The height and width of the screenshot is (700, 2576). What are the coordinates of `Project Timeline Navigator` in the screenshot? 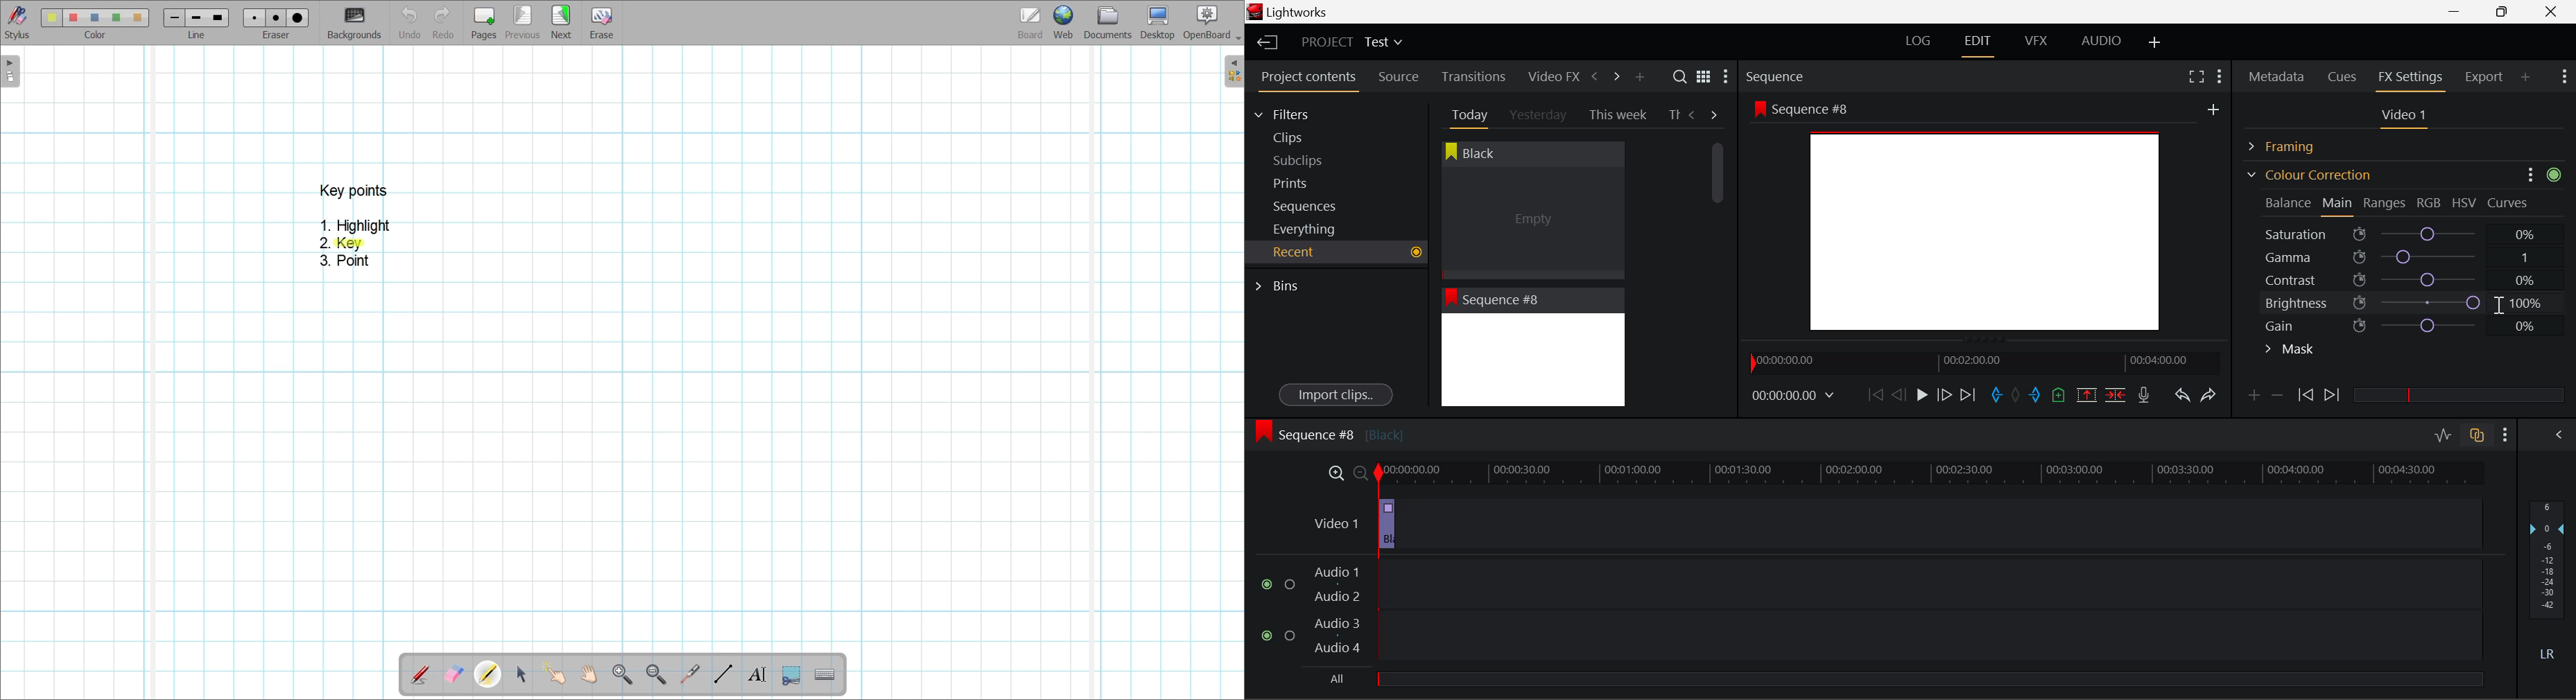 It's located at (1982, 362).